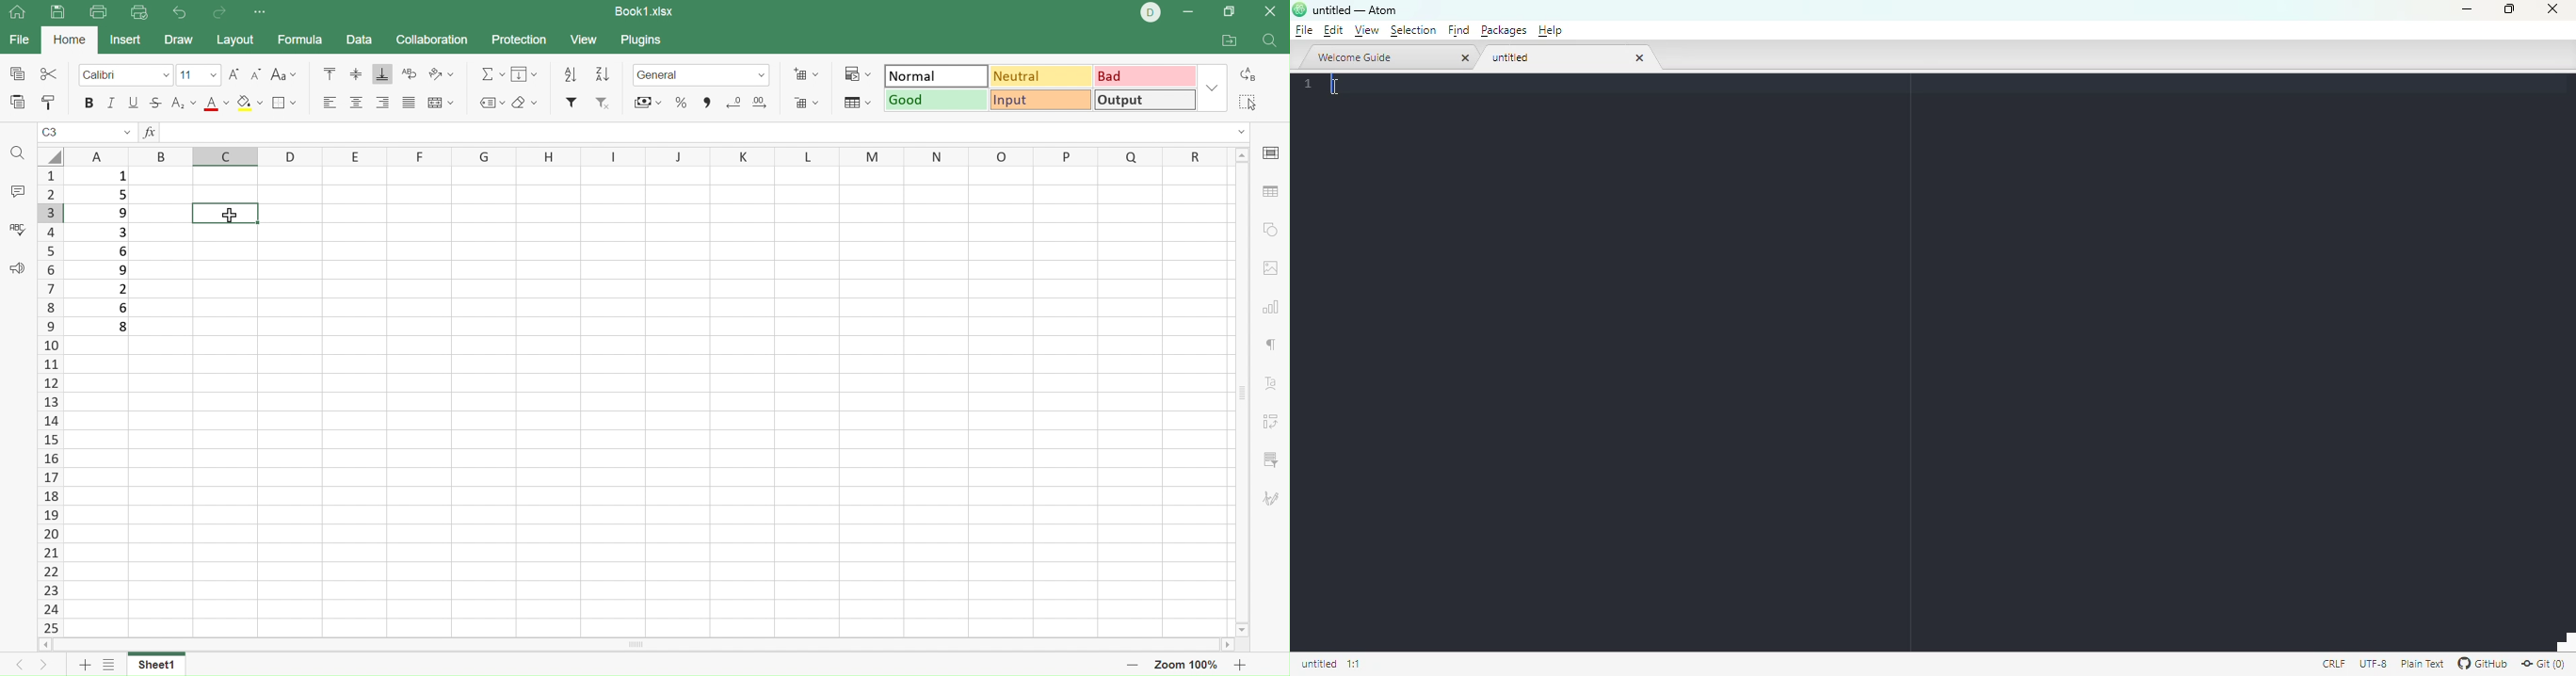 The image size is (2576, 700). Describe the element at coordinates (805, 73) in the screenshot. I see `Add cells` at that location.